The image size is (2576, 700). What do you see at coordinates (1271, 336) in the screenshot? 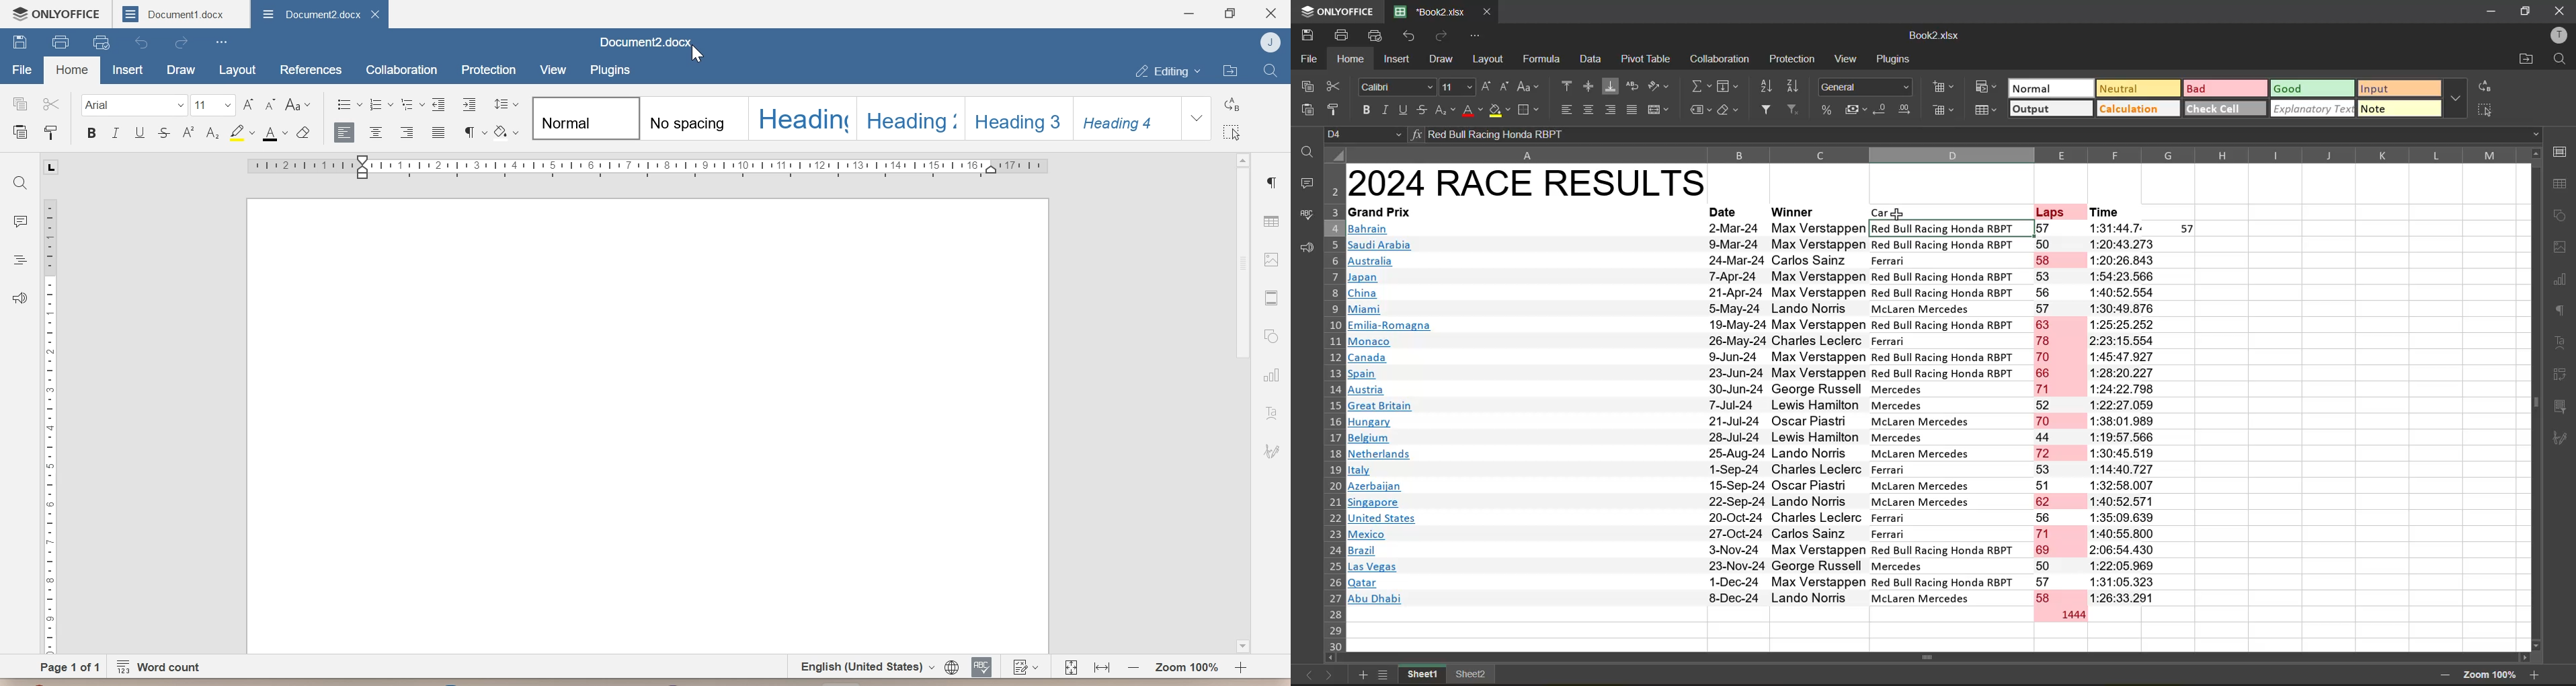
I see `Shapes` at bounding box center [1271, 336].